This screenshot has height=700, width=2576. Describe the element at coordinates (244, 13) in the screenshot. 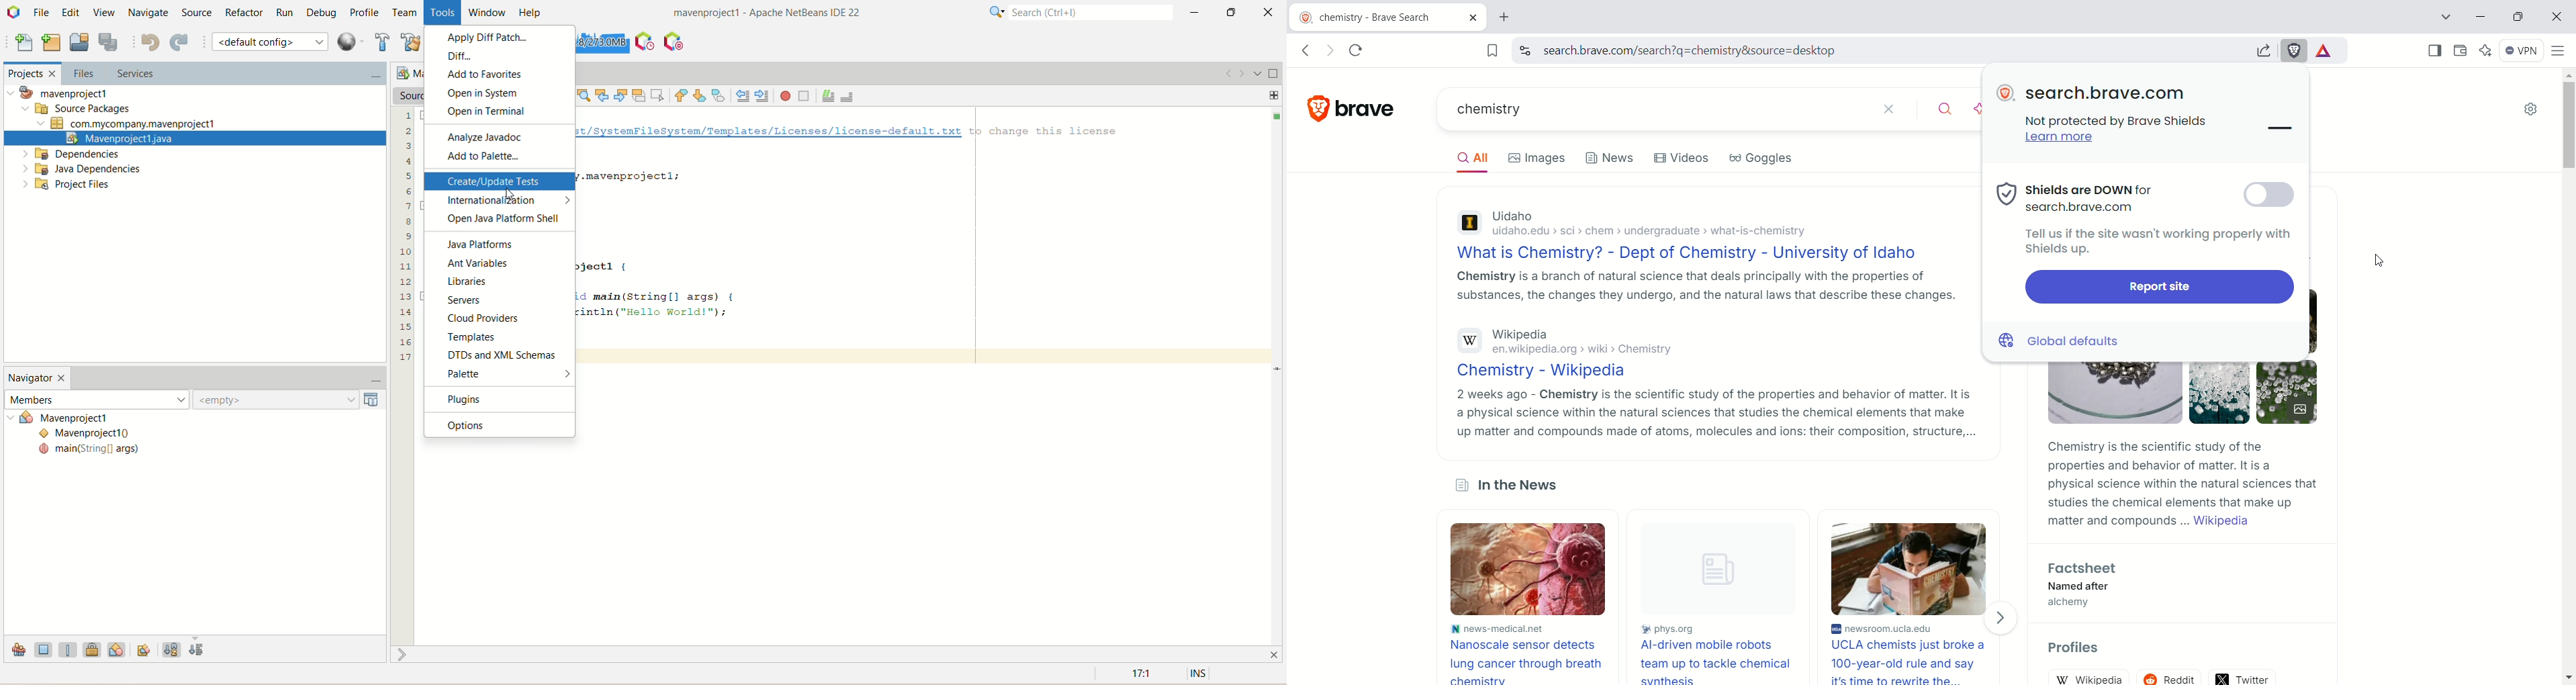

I see `refactor` at that location.